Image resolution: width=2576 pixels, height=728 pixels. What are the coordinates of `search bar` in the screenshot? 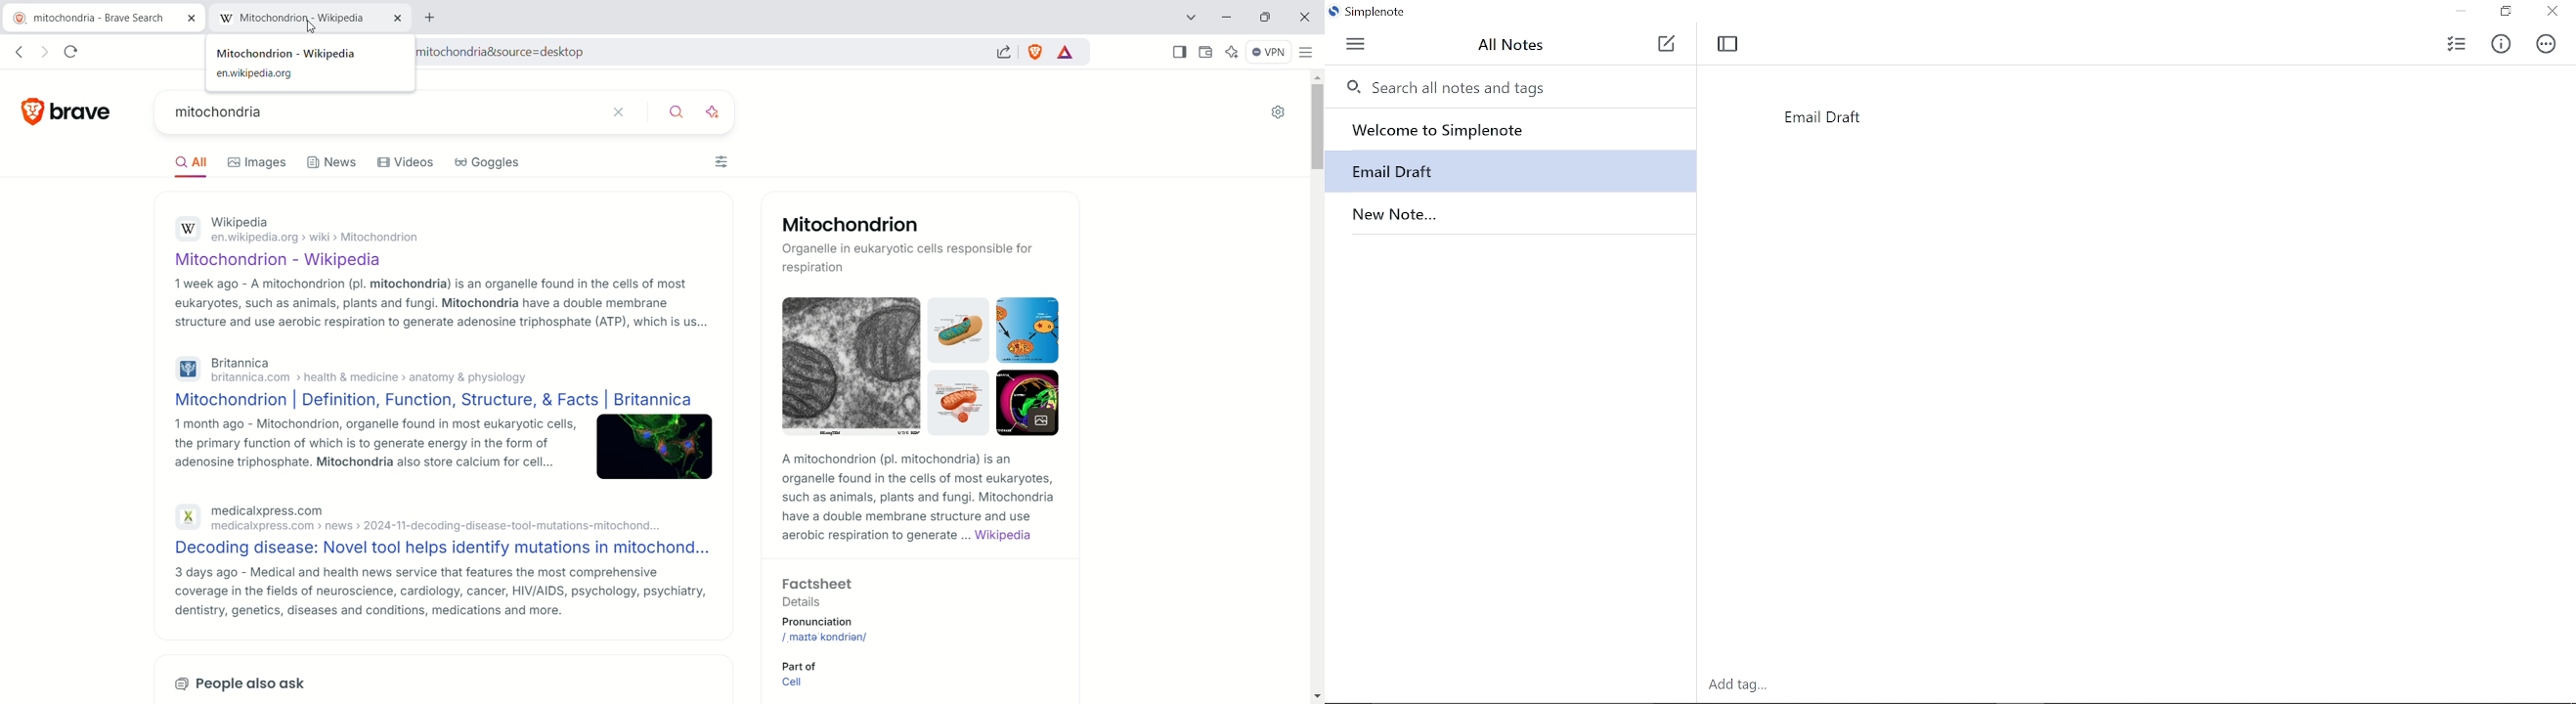 It's located at (372, 112).